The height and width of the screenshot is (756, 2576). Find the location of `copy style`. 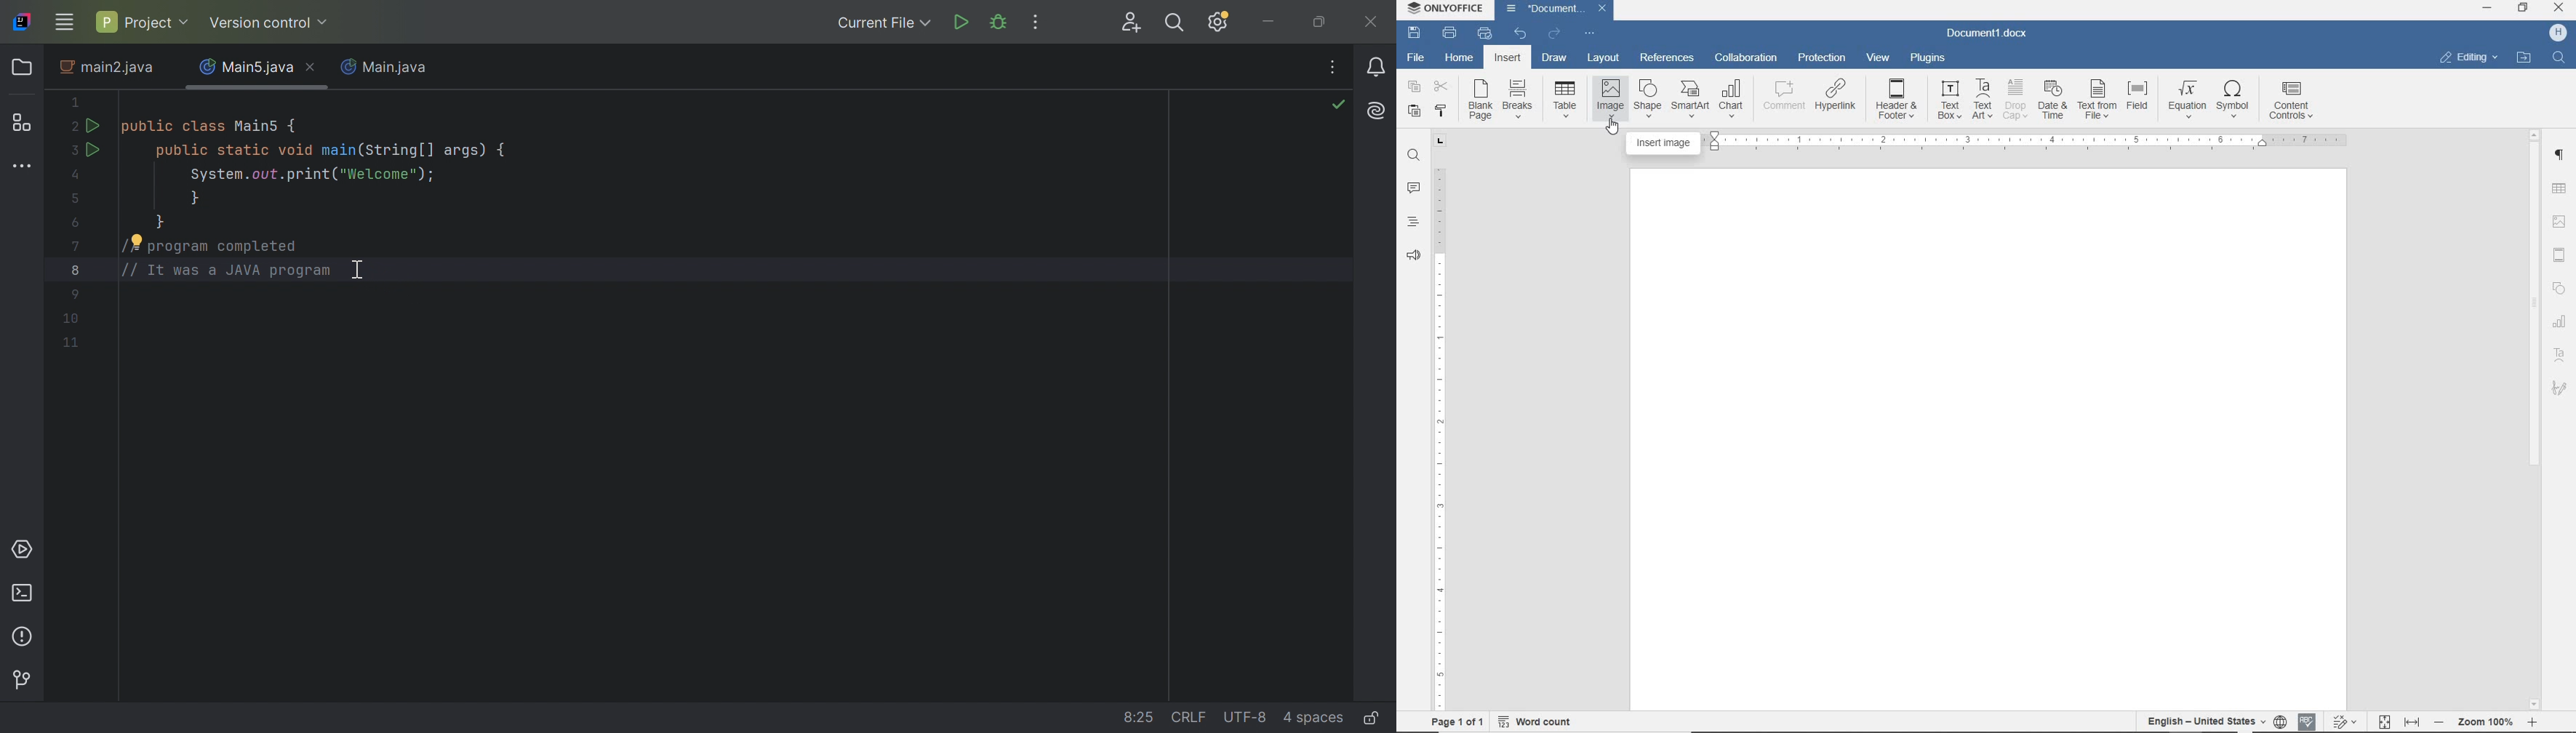

copy style is located at coordinates (1442, 111).